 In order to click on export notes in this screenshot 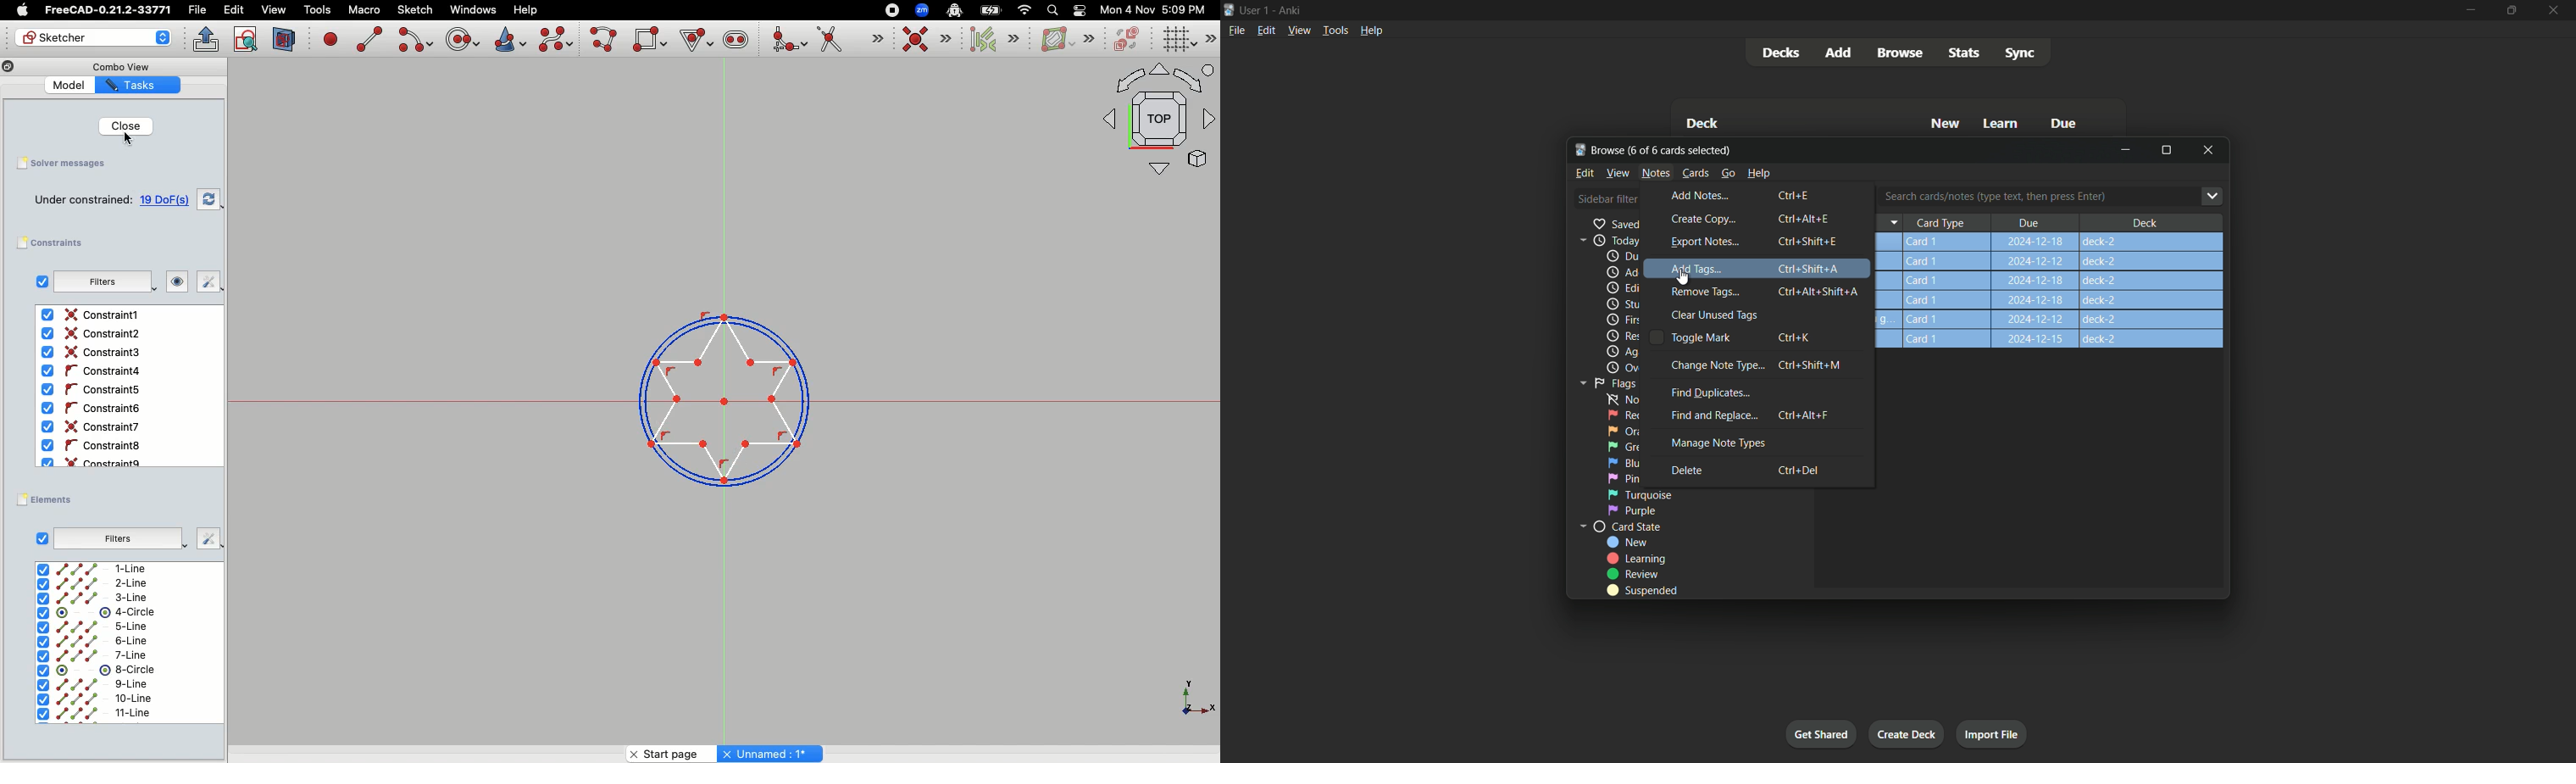, I will do `click(1707, 242)`.